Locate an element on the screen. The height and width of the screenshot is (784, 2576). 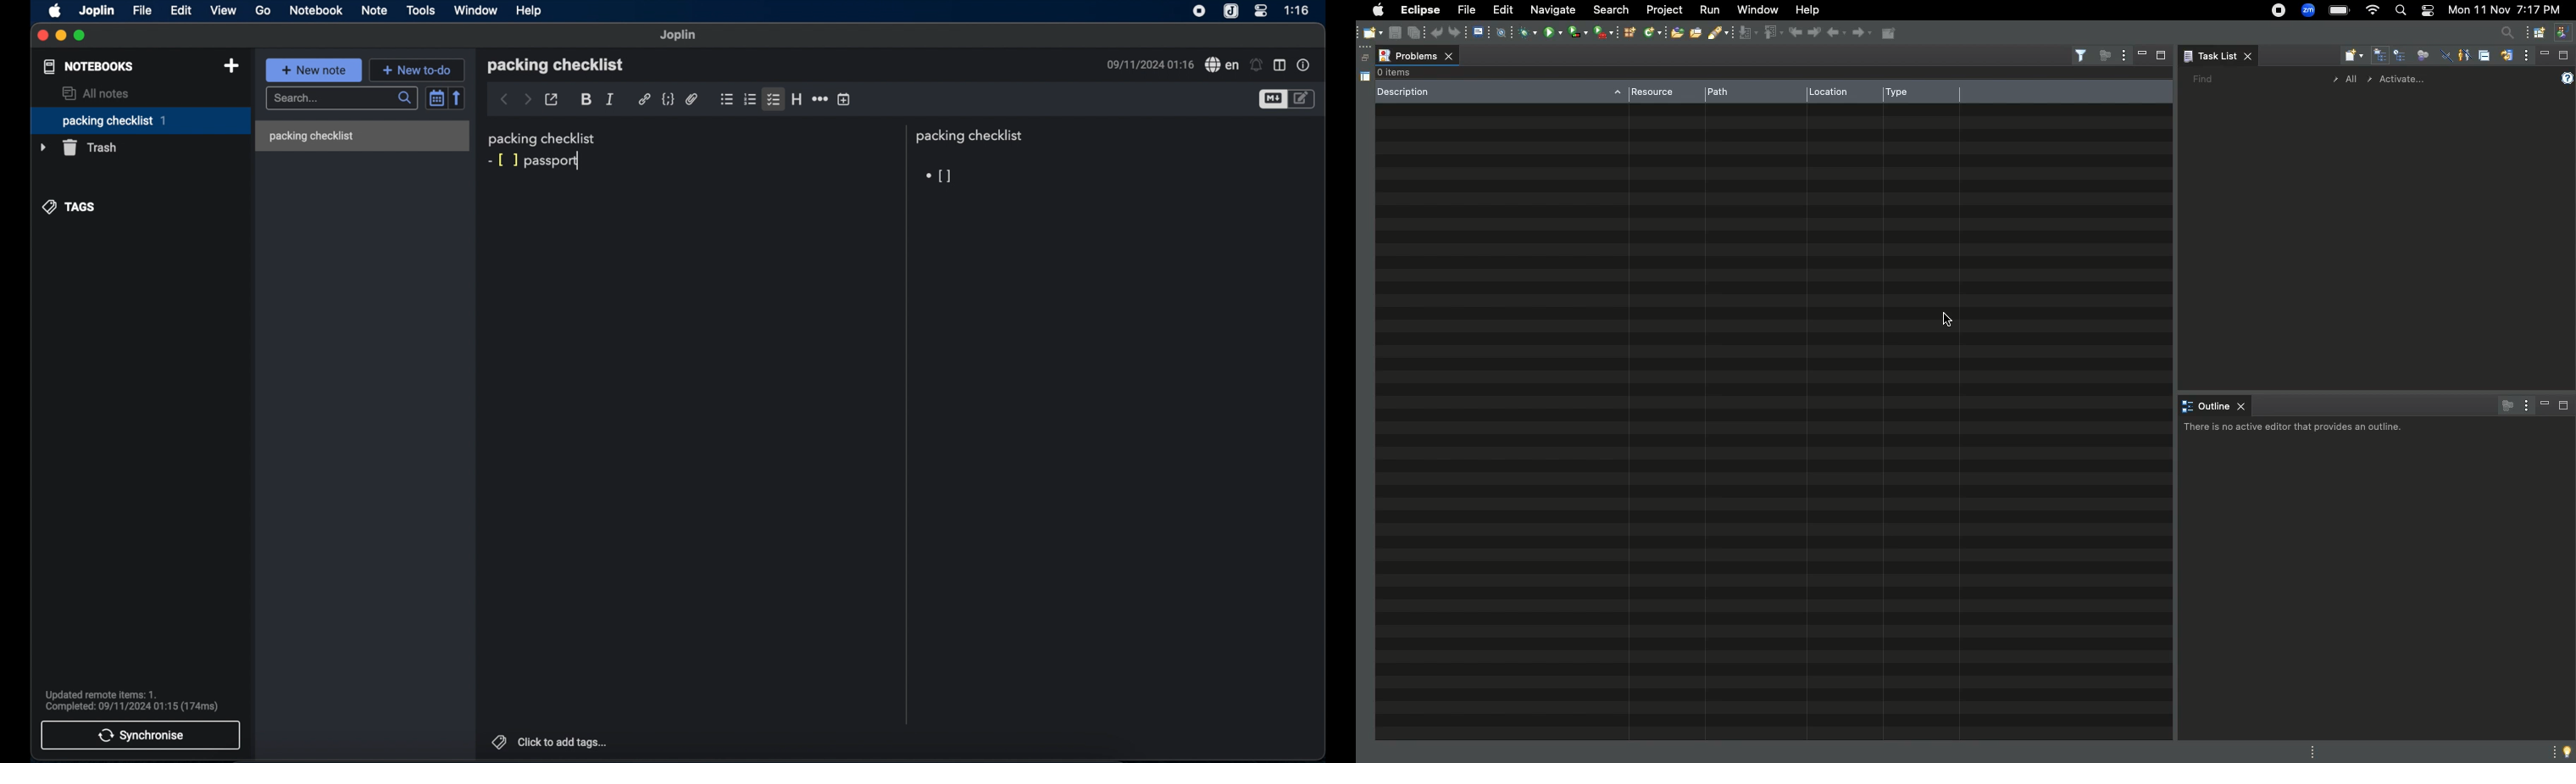
joplin is located at coordinates (679, 35).